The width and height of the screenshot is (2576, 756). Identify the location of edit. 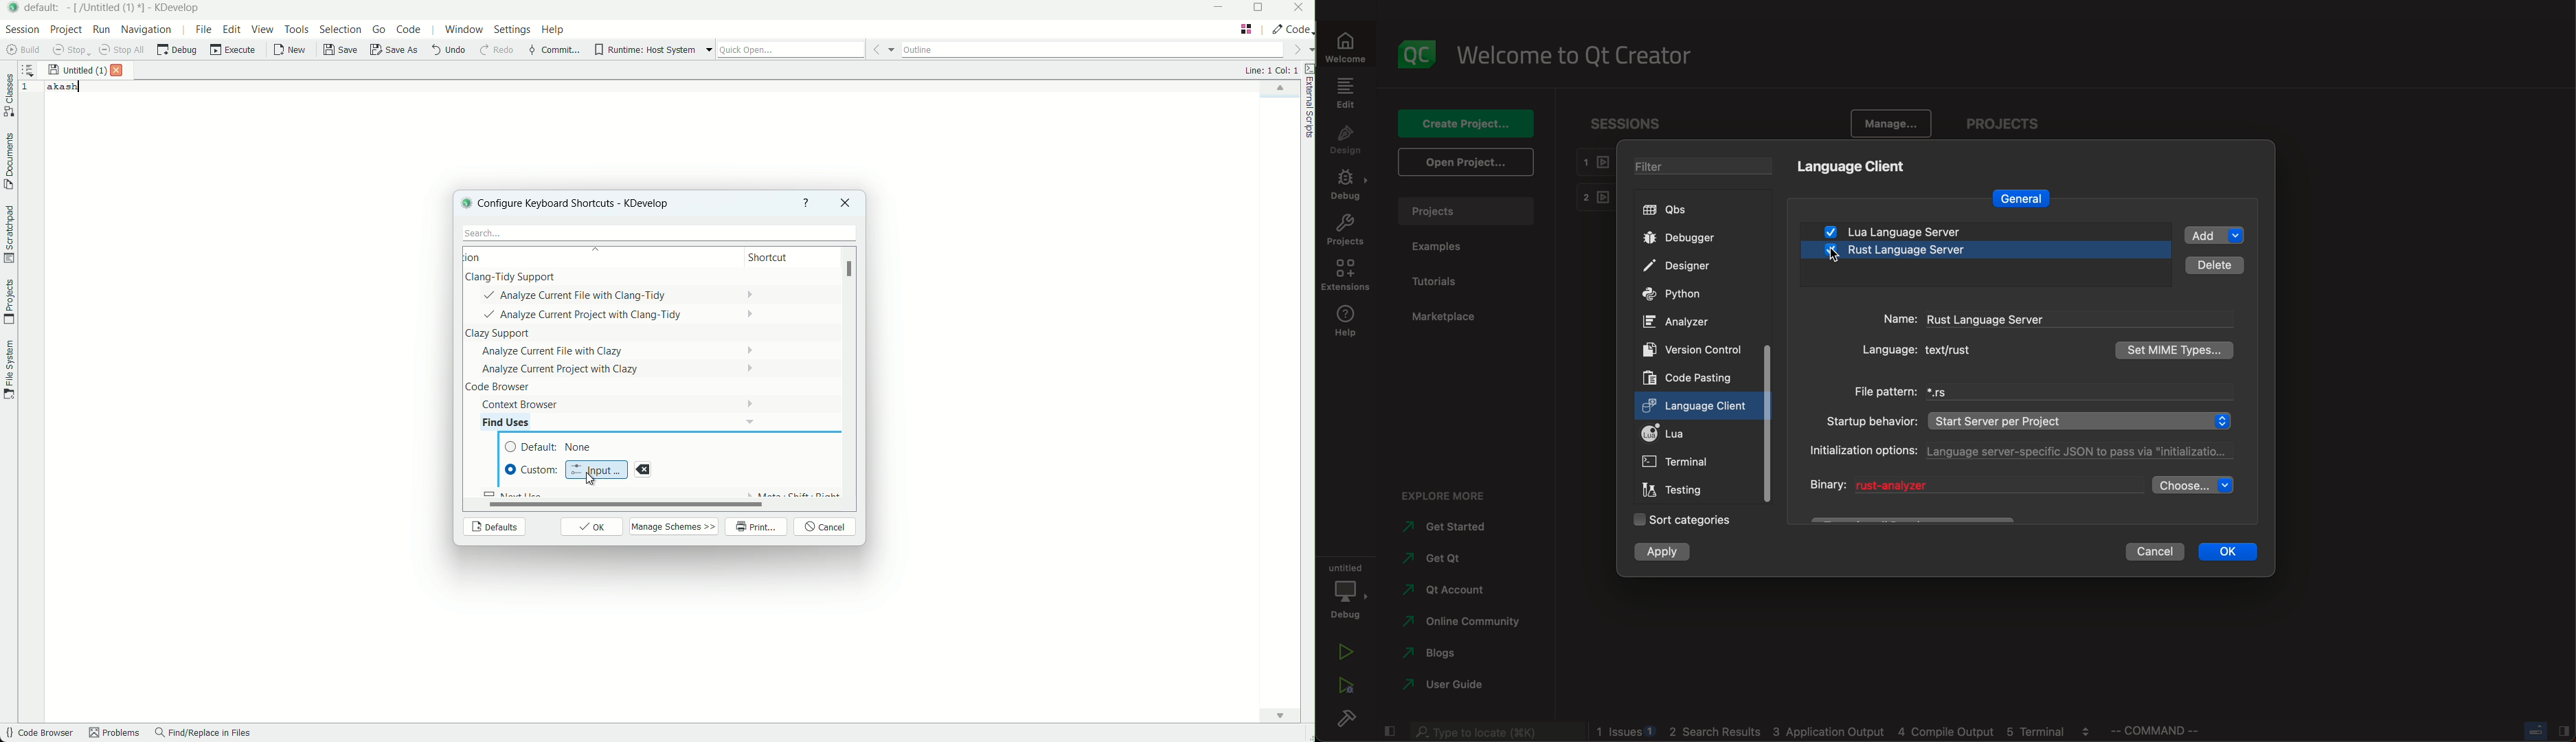
(1346, 92).